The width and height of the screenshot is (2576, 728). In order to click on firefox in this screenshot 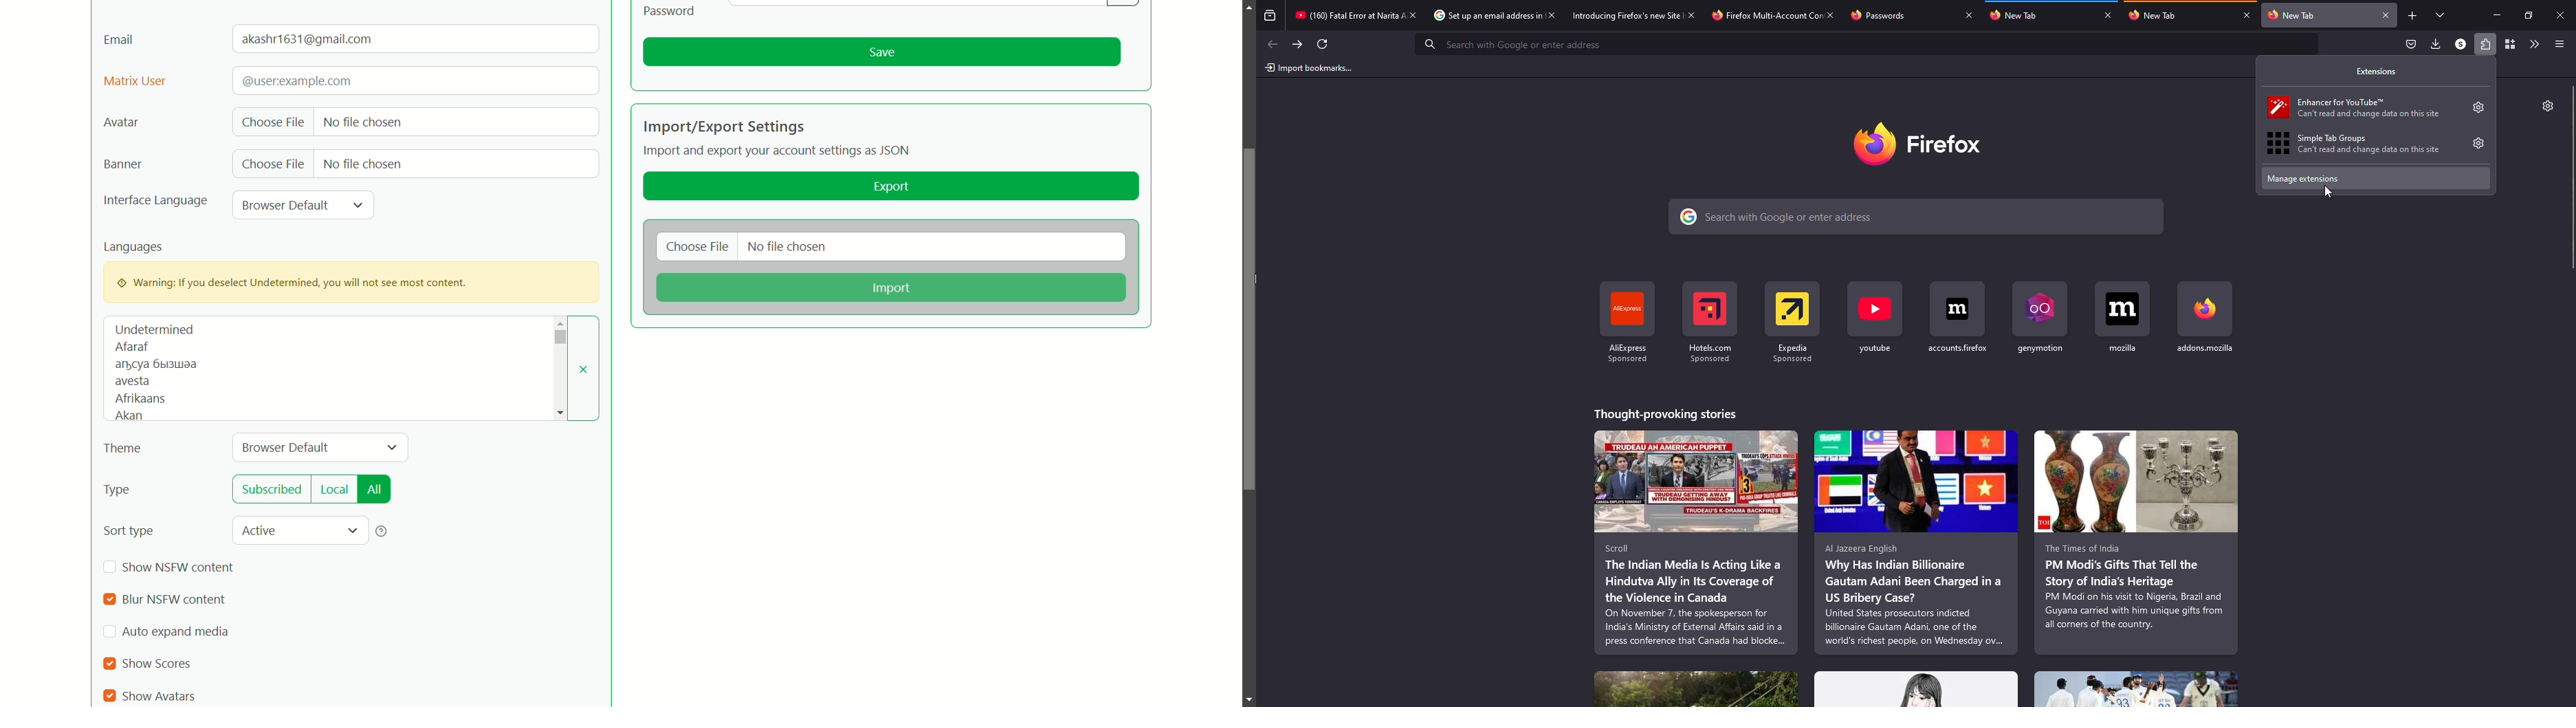, I will do `click(1917, 146)`.